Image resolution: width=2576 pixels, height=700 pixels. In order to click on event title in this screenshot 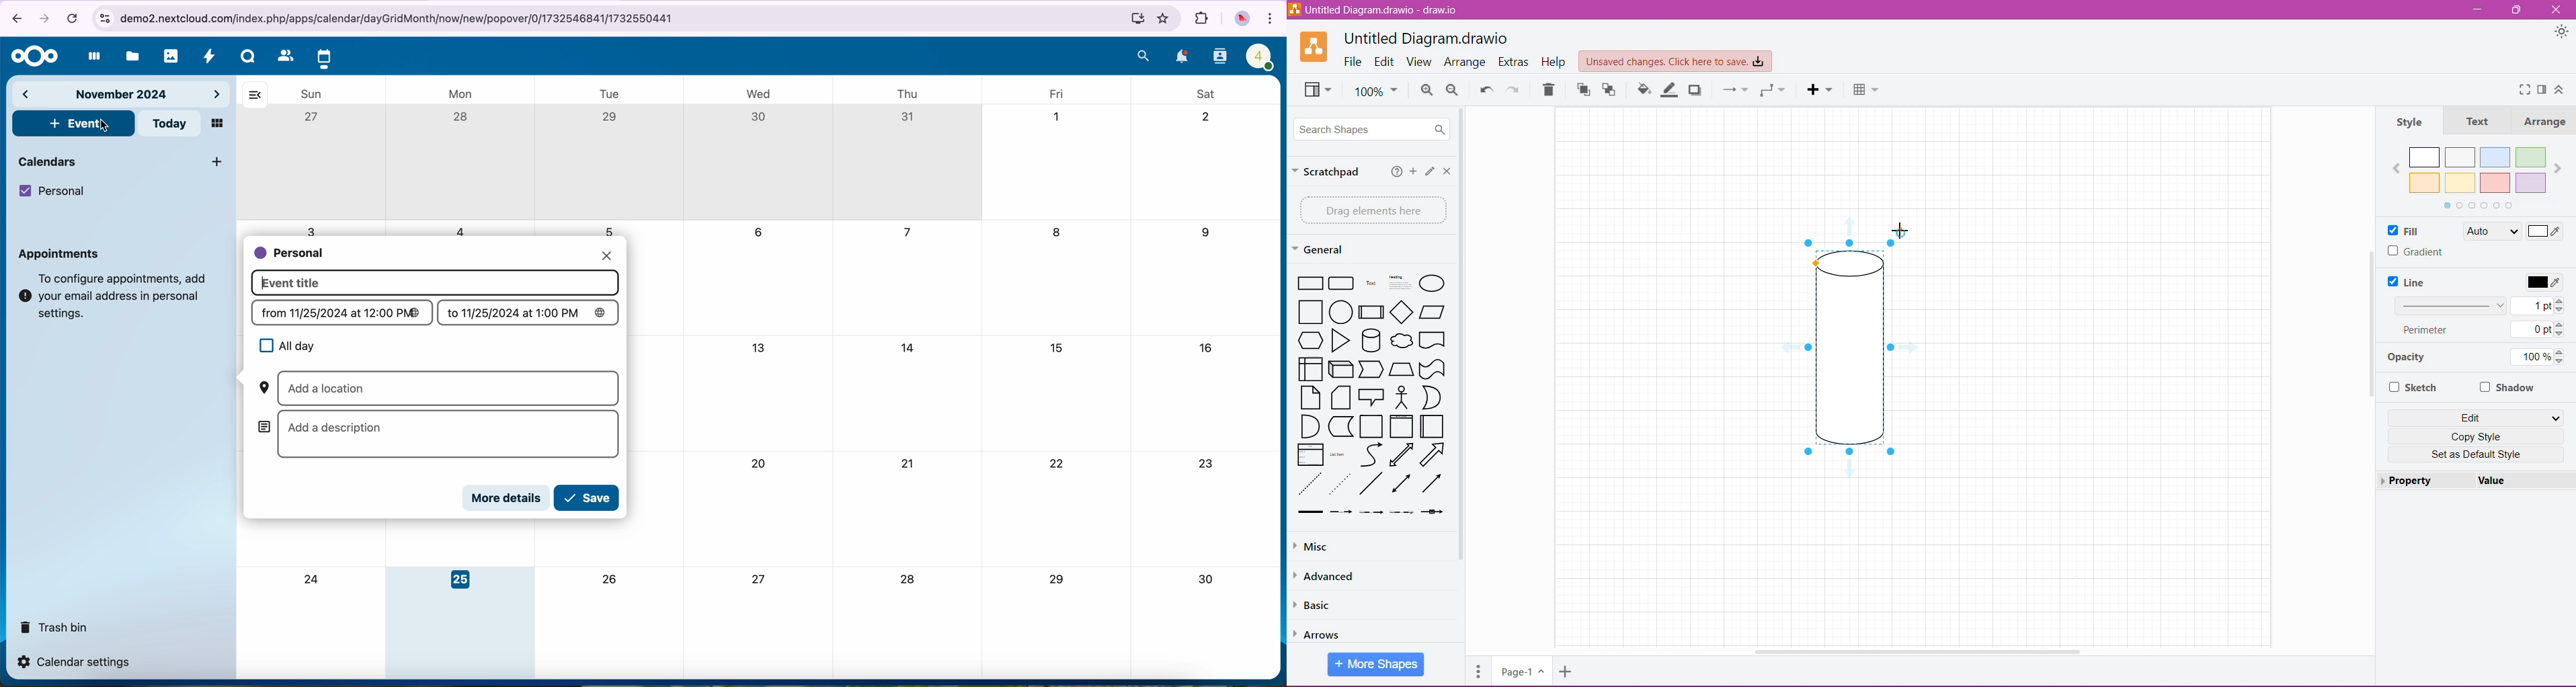, I will do `click(436, 283)`.